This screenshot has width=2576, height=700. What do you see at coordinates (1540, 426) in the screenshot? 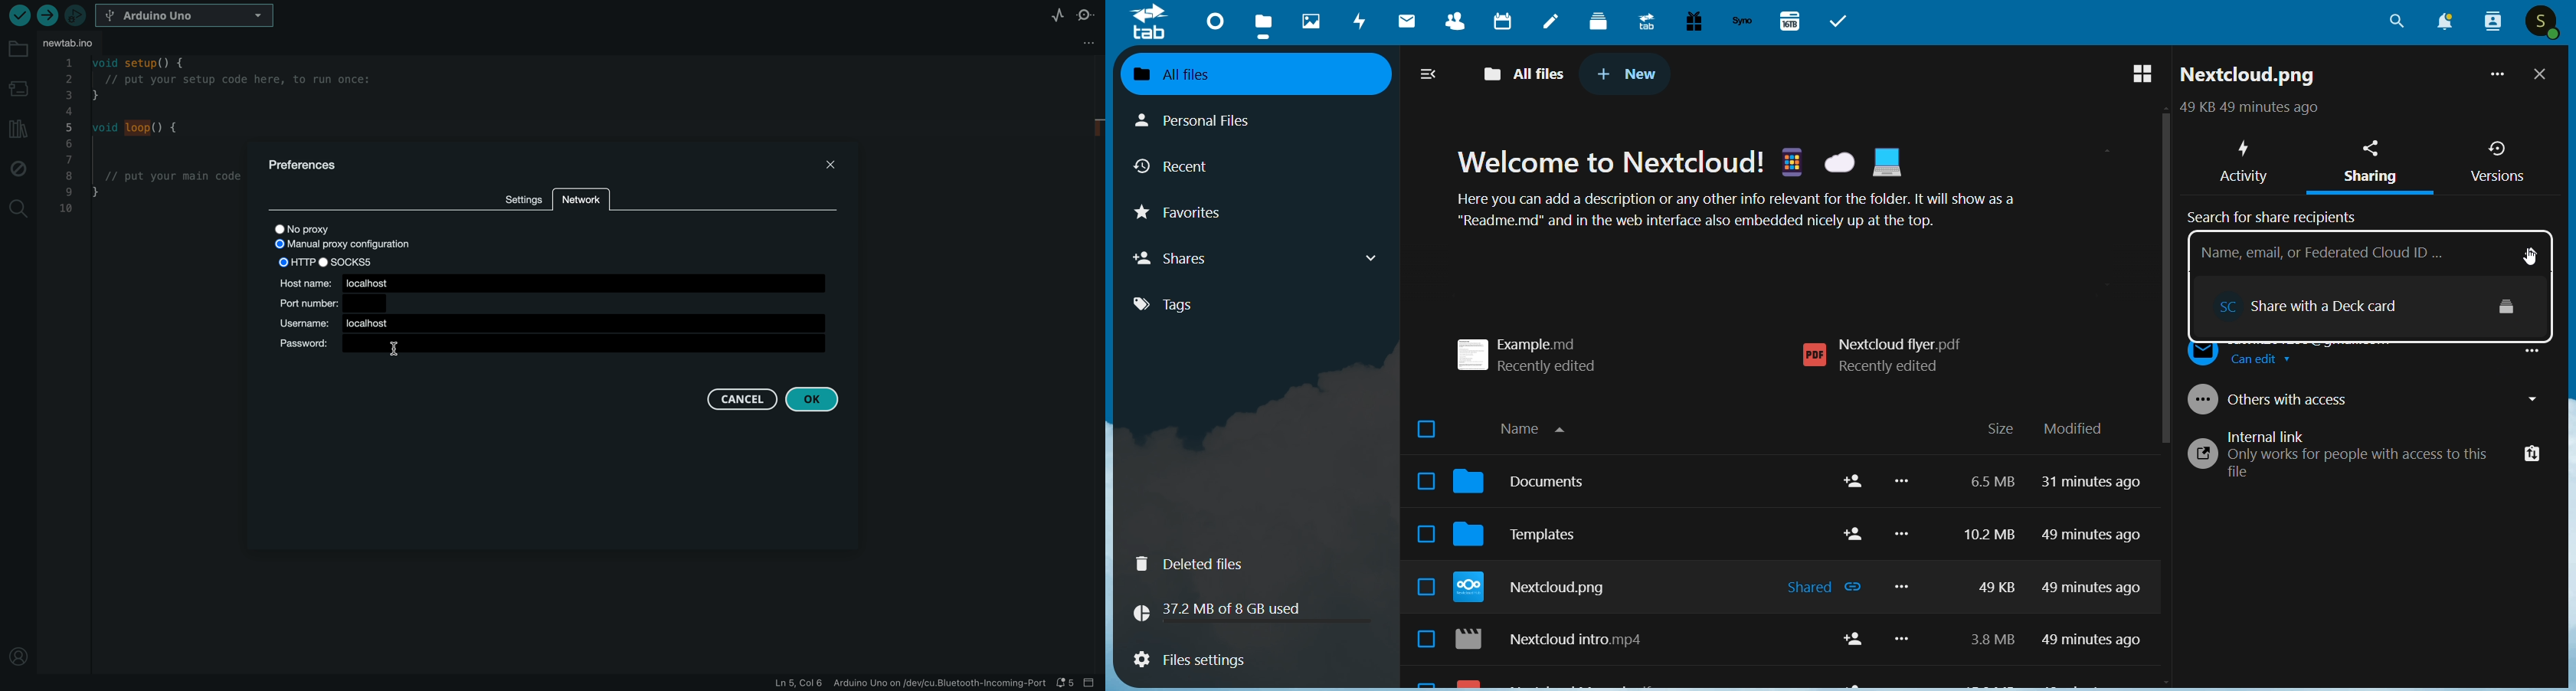
I see `name` at bounding box center [1540, 426].